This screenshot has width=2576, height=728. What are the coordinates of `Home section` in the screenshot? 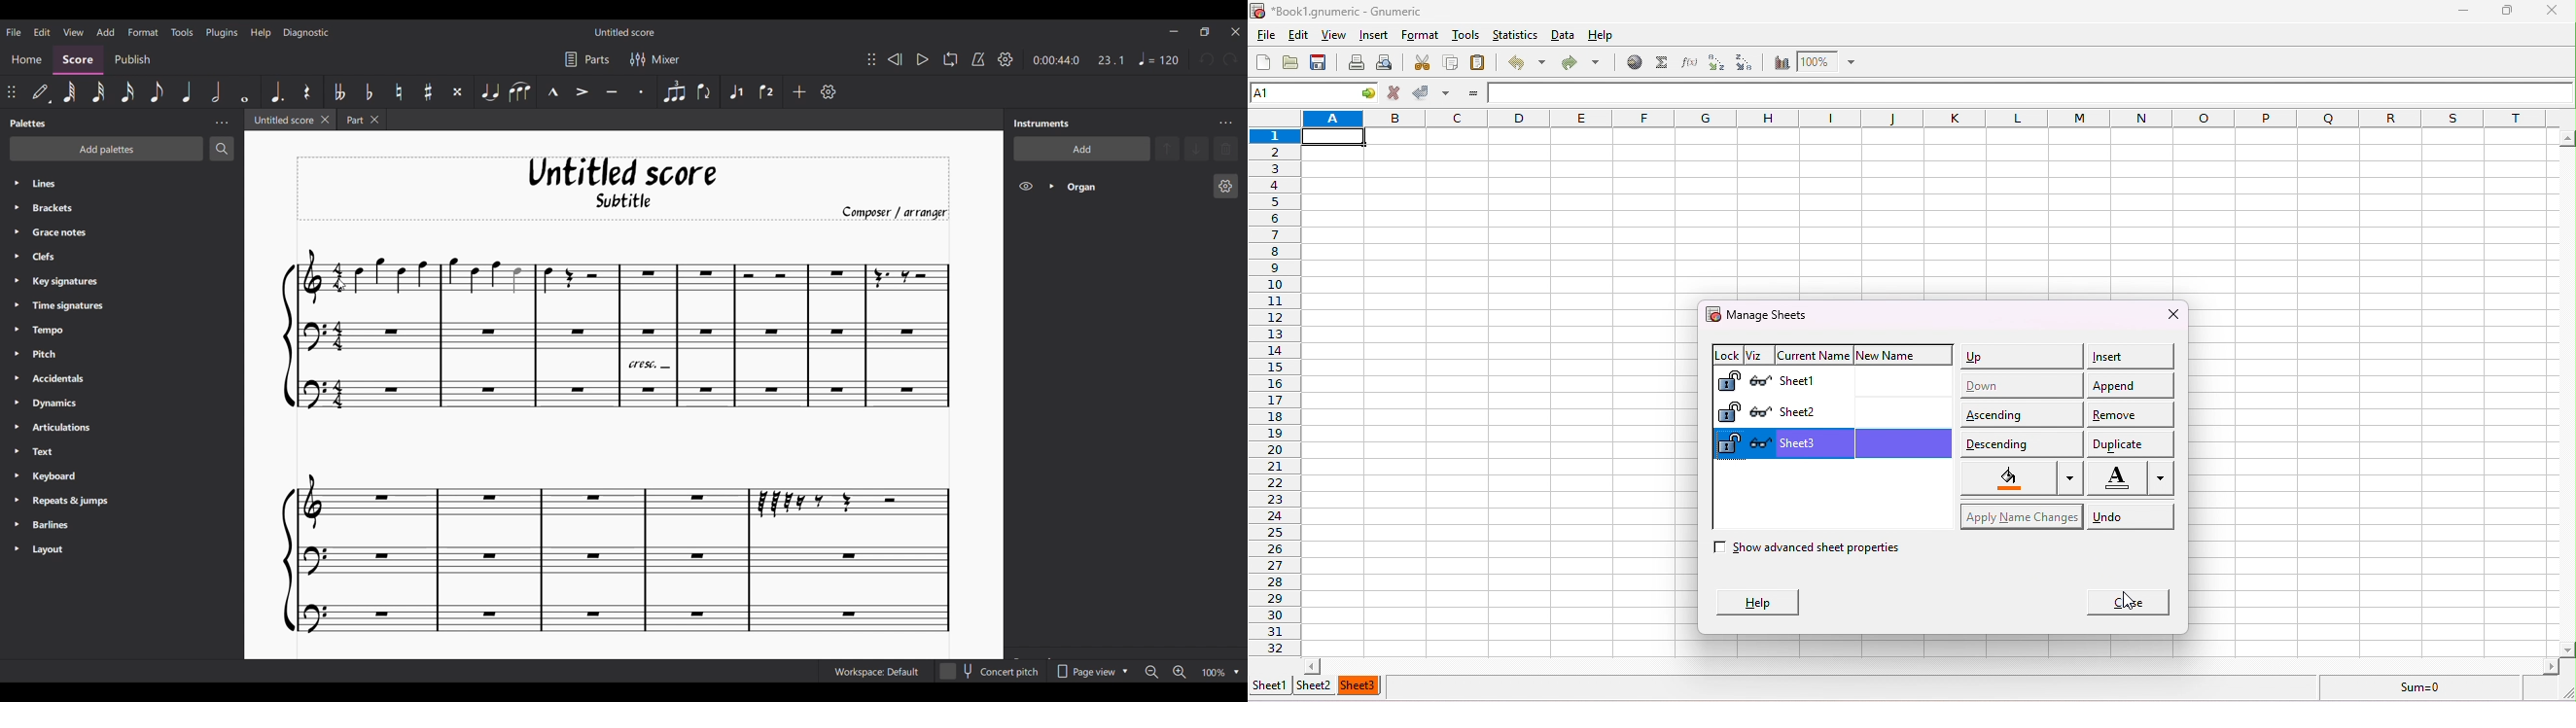 It's located at (26, 60).